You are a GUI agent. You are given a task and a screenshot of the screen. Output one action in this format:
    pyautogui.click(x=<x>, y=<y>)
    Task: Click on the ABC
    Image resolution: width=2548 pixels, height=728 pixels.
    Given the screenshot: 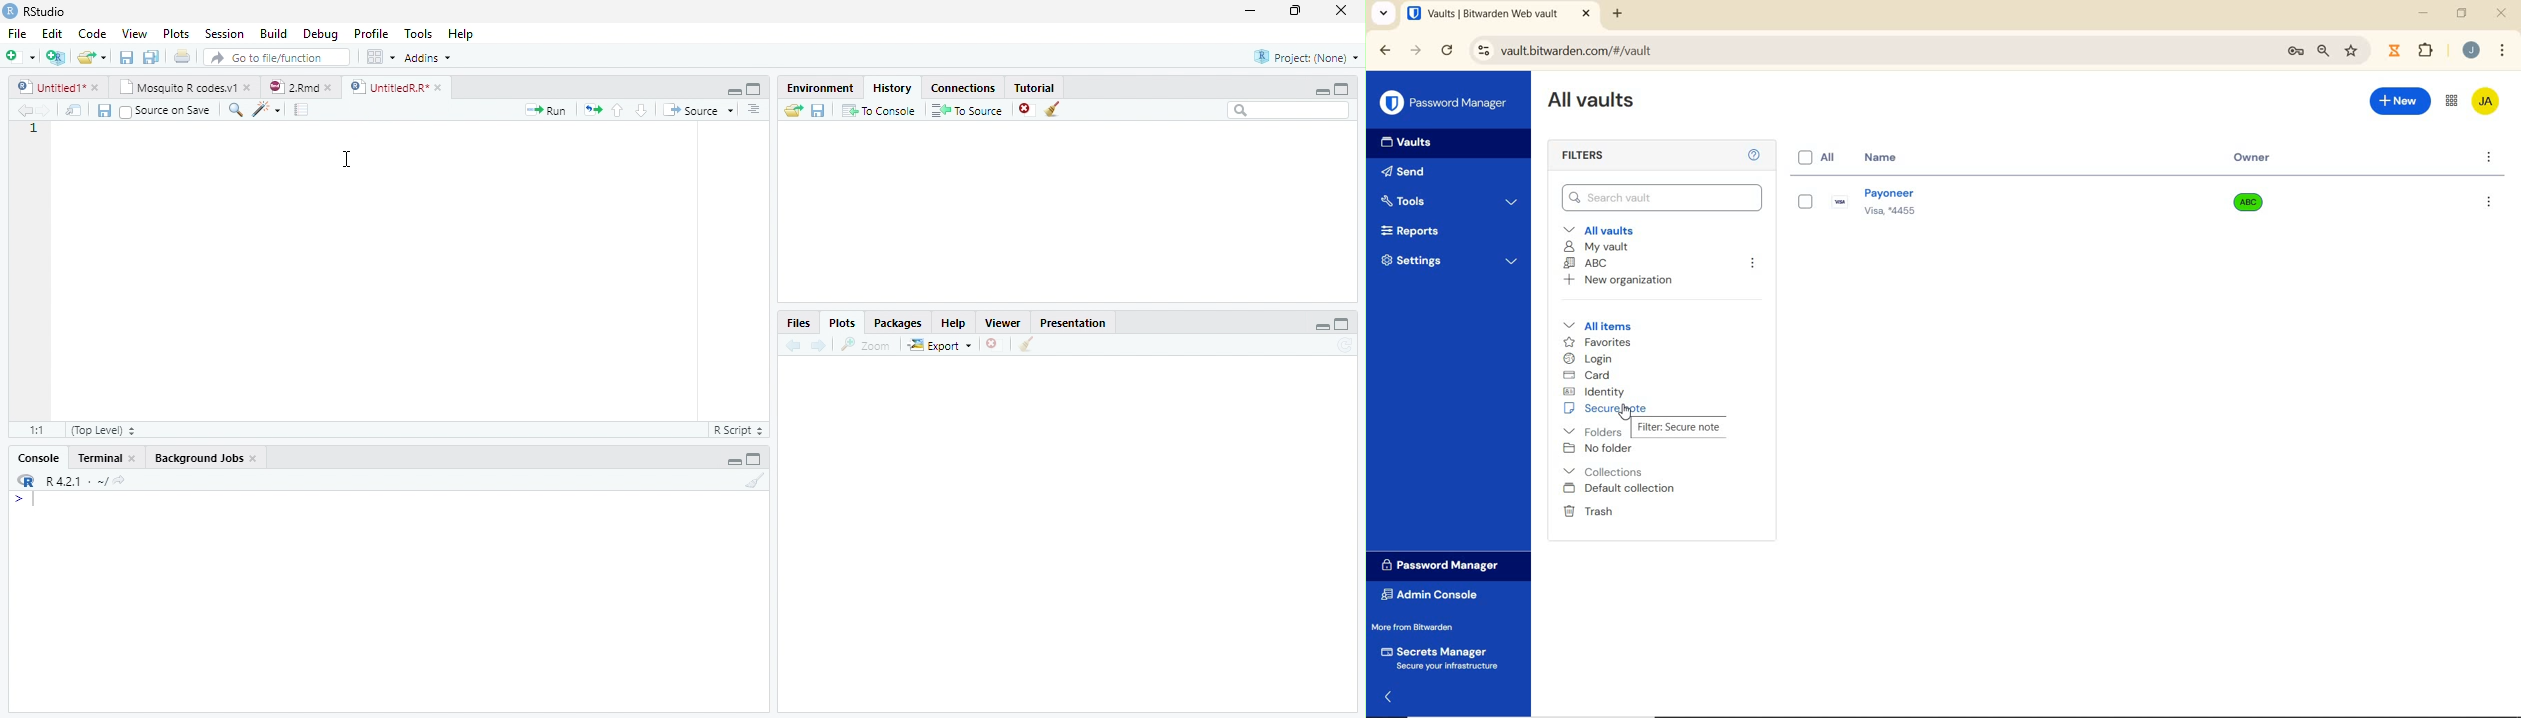 What is the action you would take?
    pyautogui.click(x=1586, y=264)
    